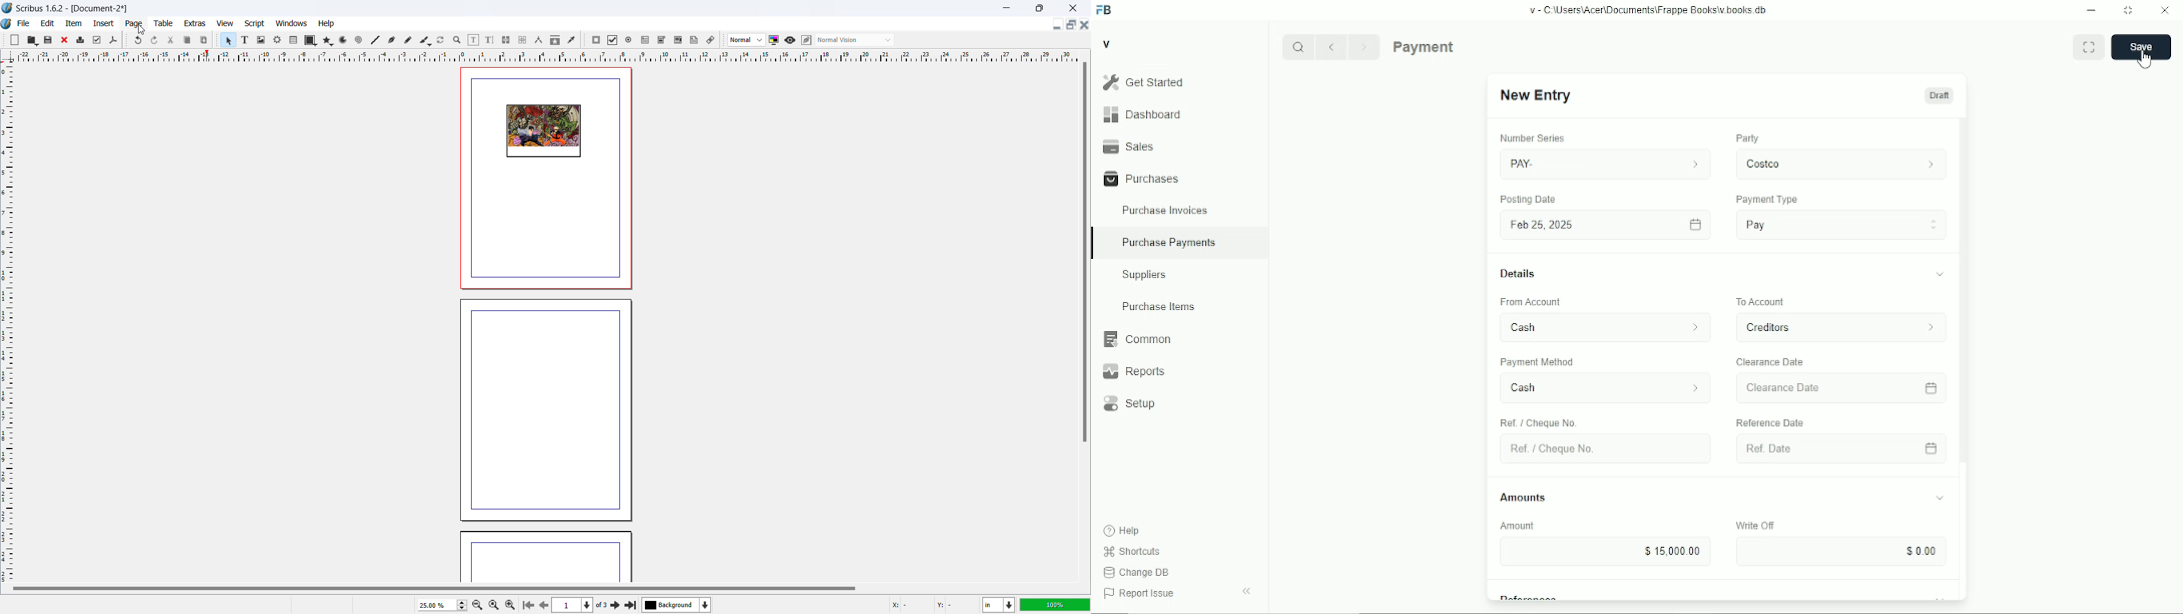 This screenshot has height=616, width=2184. What do you see at coordinates (1538, 95) in the screenshot?
I see `New Entry` at bounding box center [1538, 95].